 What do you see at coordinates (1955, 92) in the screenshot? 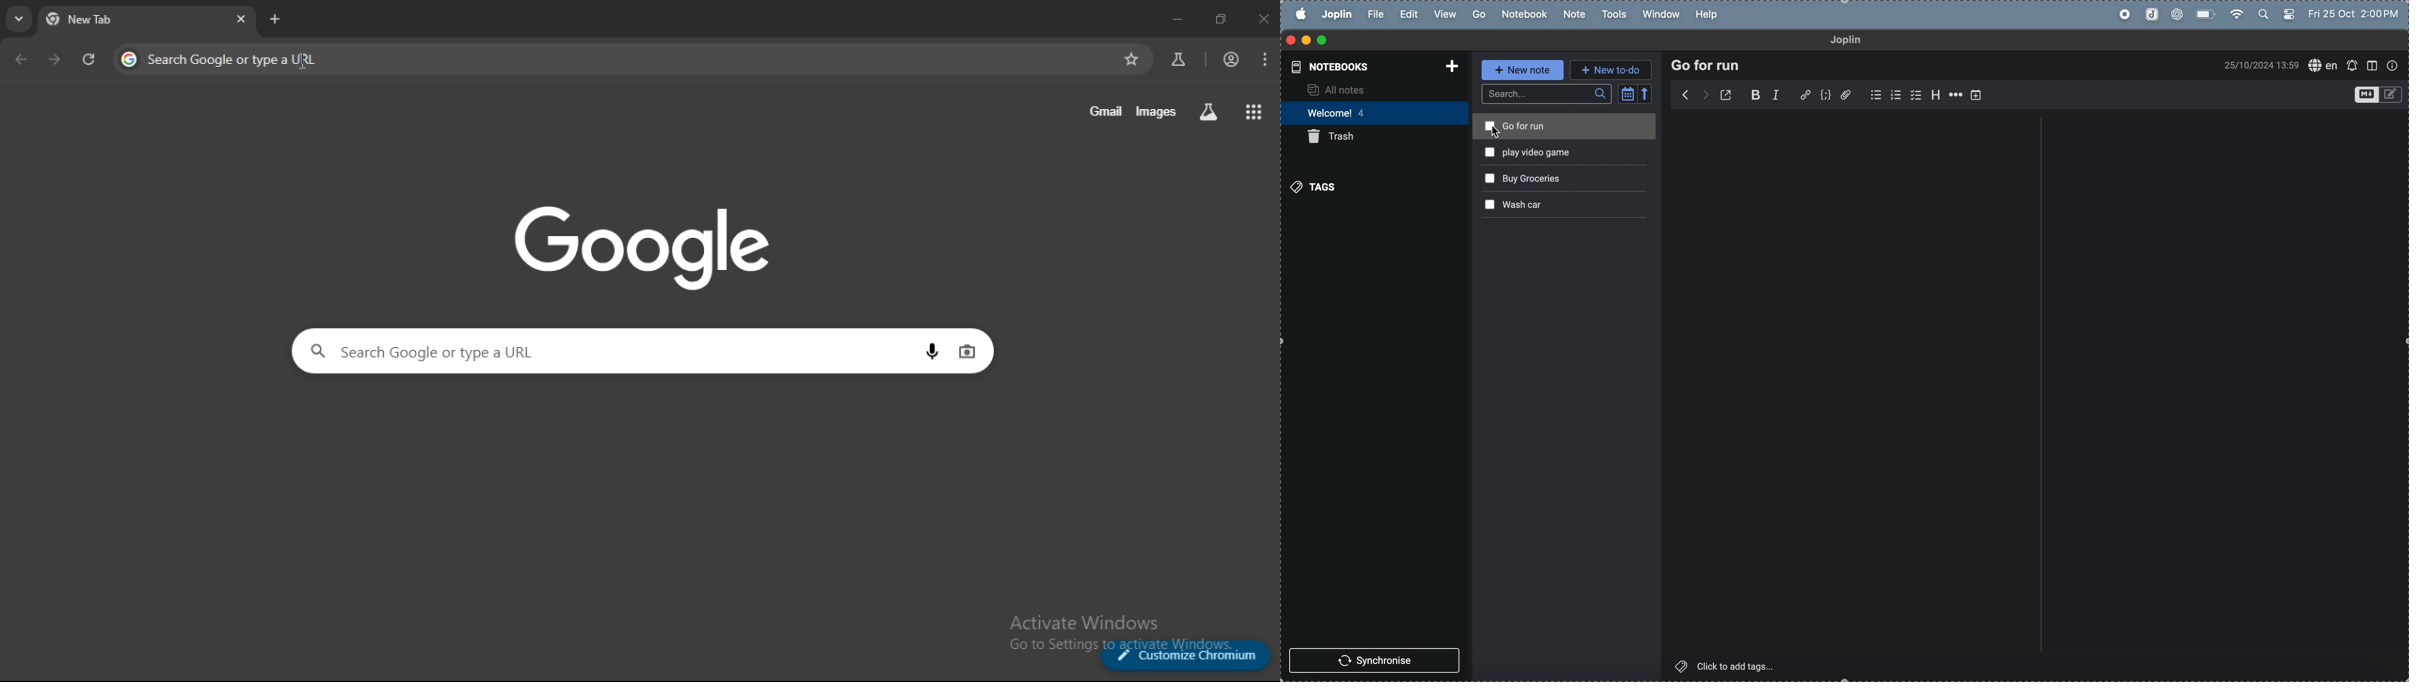
I see `horrizontal line` at bounding box center [1955, 92].